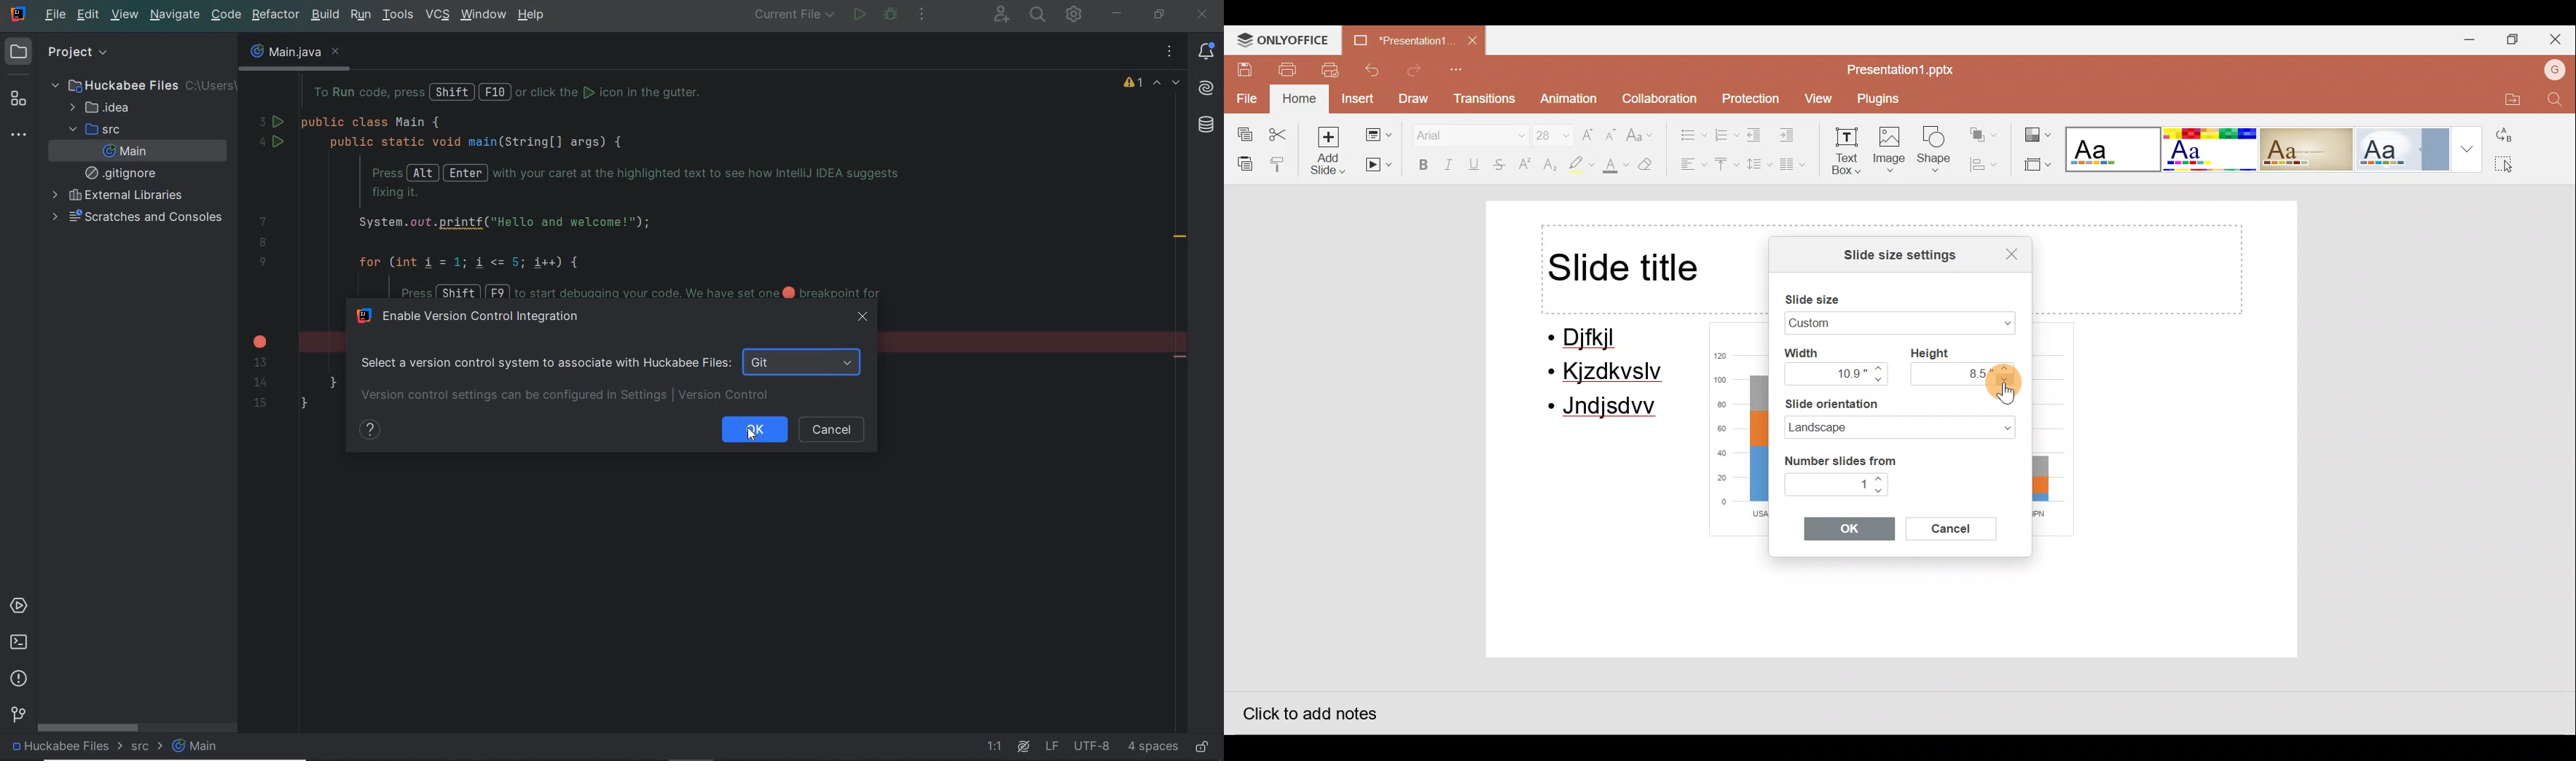 Image resolution: width=2576 pixels, height=784 pixels. Describe the element at coordinates (641, 186) in the screenshot. I see `codes` at that location.